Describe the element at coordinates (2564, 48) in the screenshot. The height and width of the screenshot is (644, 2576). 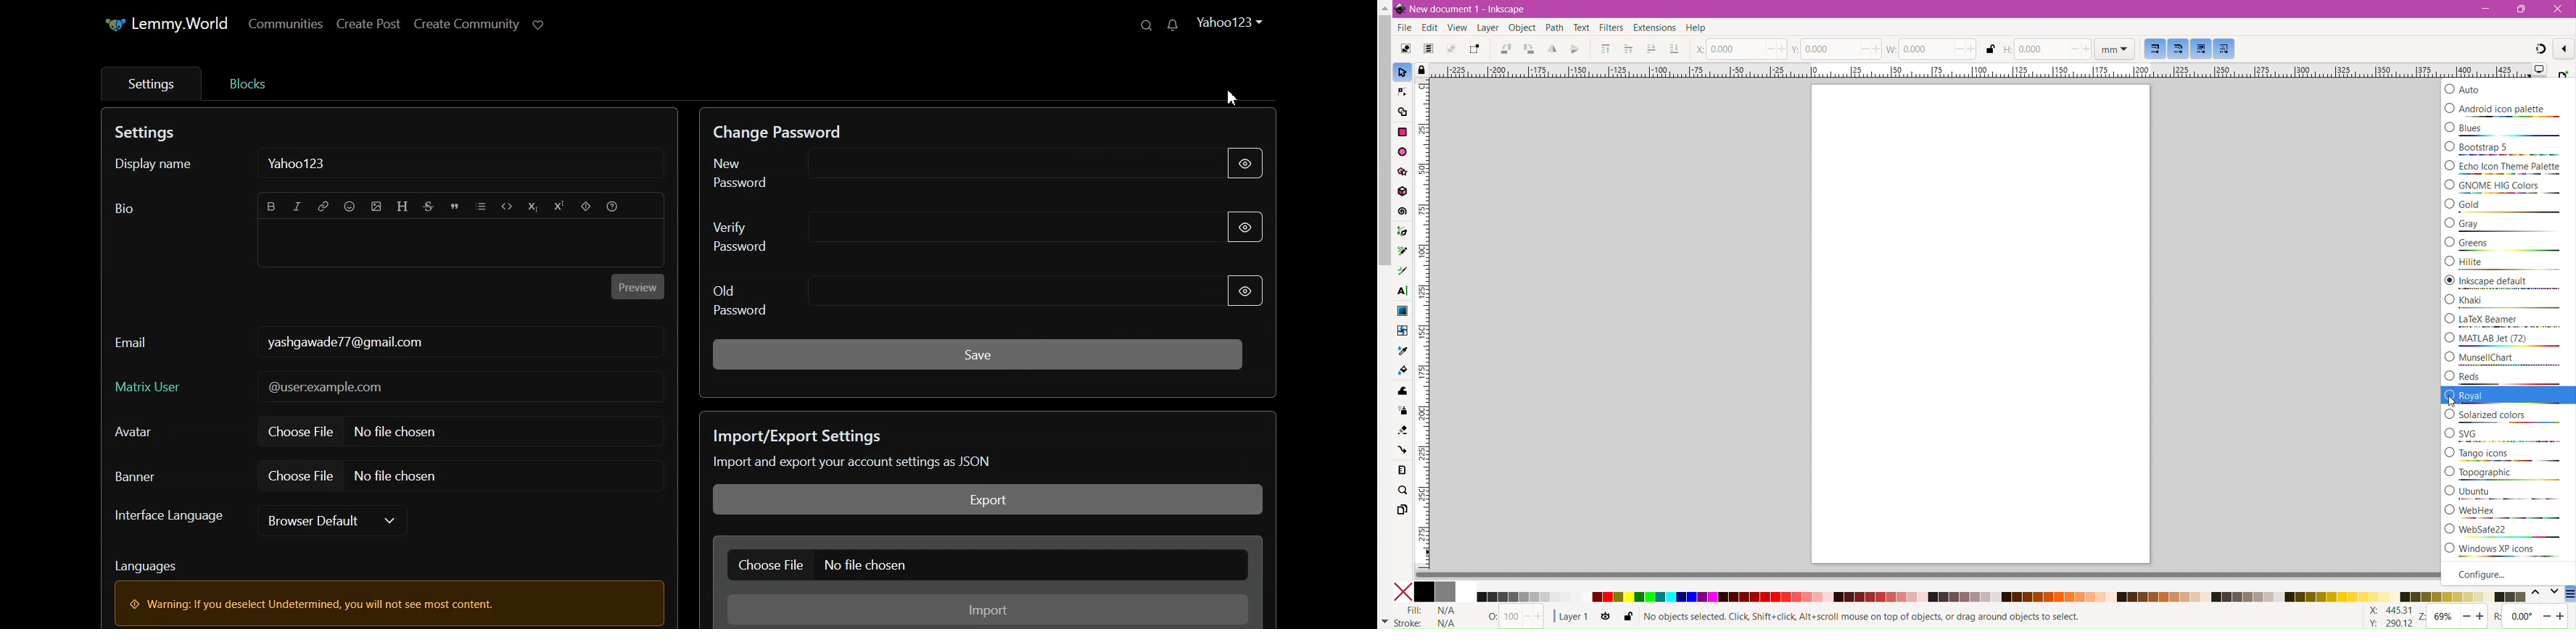
I see `Enable/disable snapping` at that location.